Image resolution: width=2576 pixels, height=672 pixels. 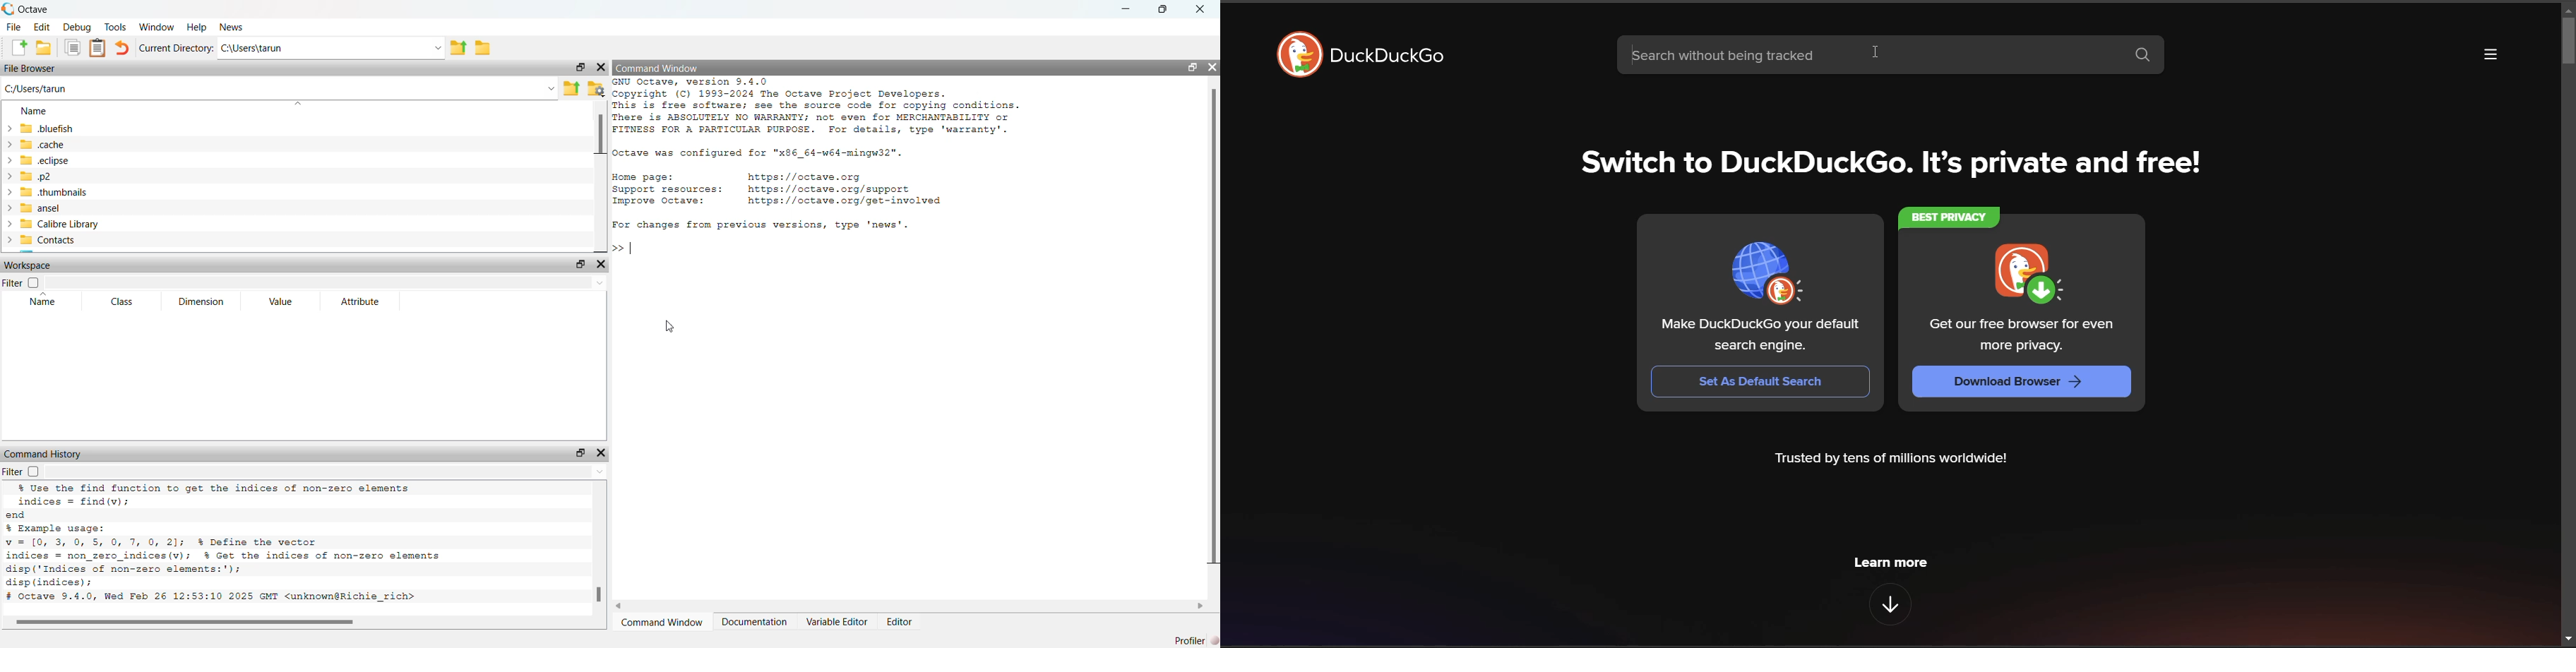 I want to click on File Browser, so click(x=32, y=69).